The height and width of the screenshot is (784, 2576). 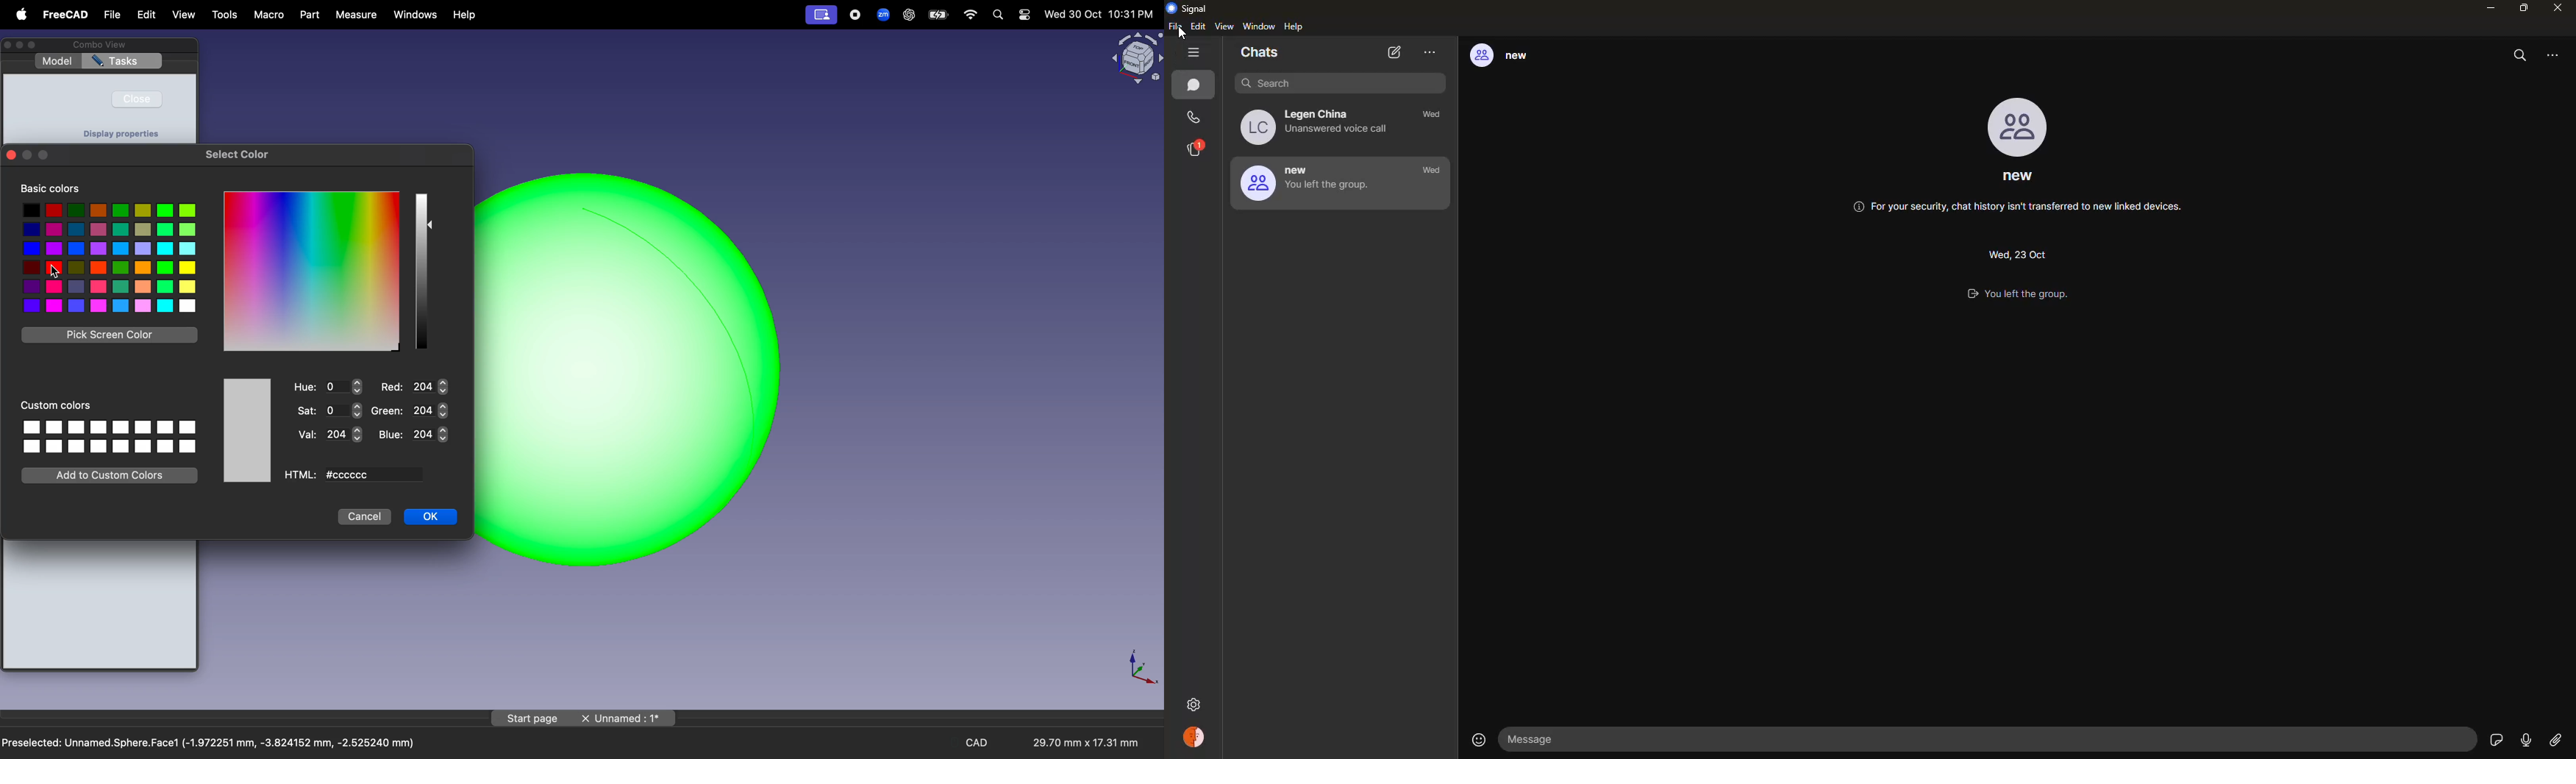 I want to click on settings, so click(x=1196, y=702).